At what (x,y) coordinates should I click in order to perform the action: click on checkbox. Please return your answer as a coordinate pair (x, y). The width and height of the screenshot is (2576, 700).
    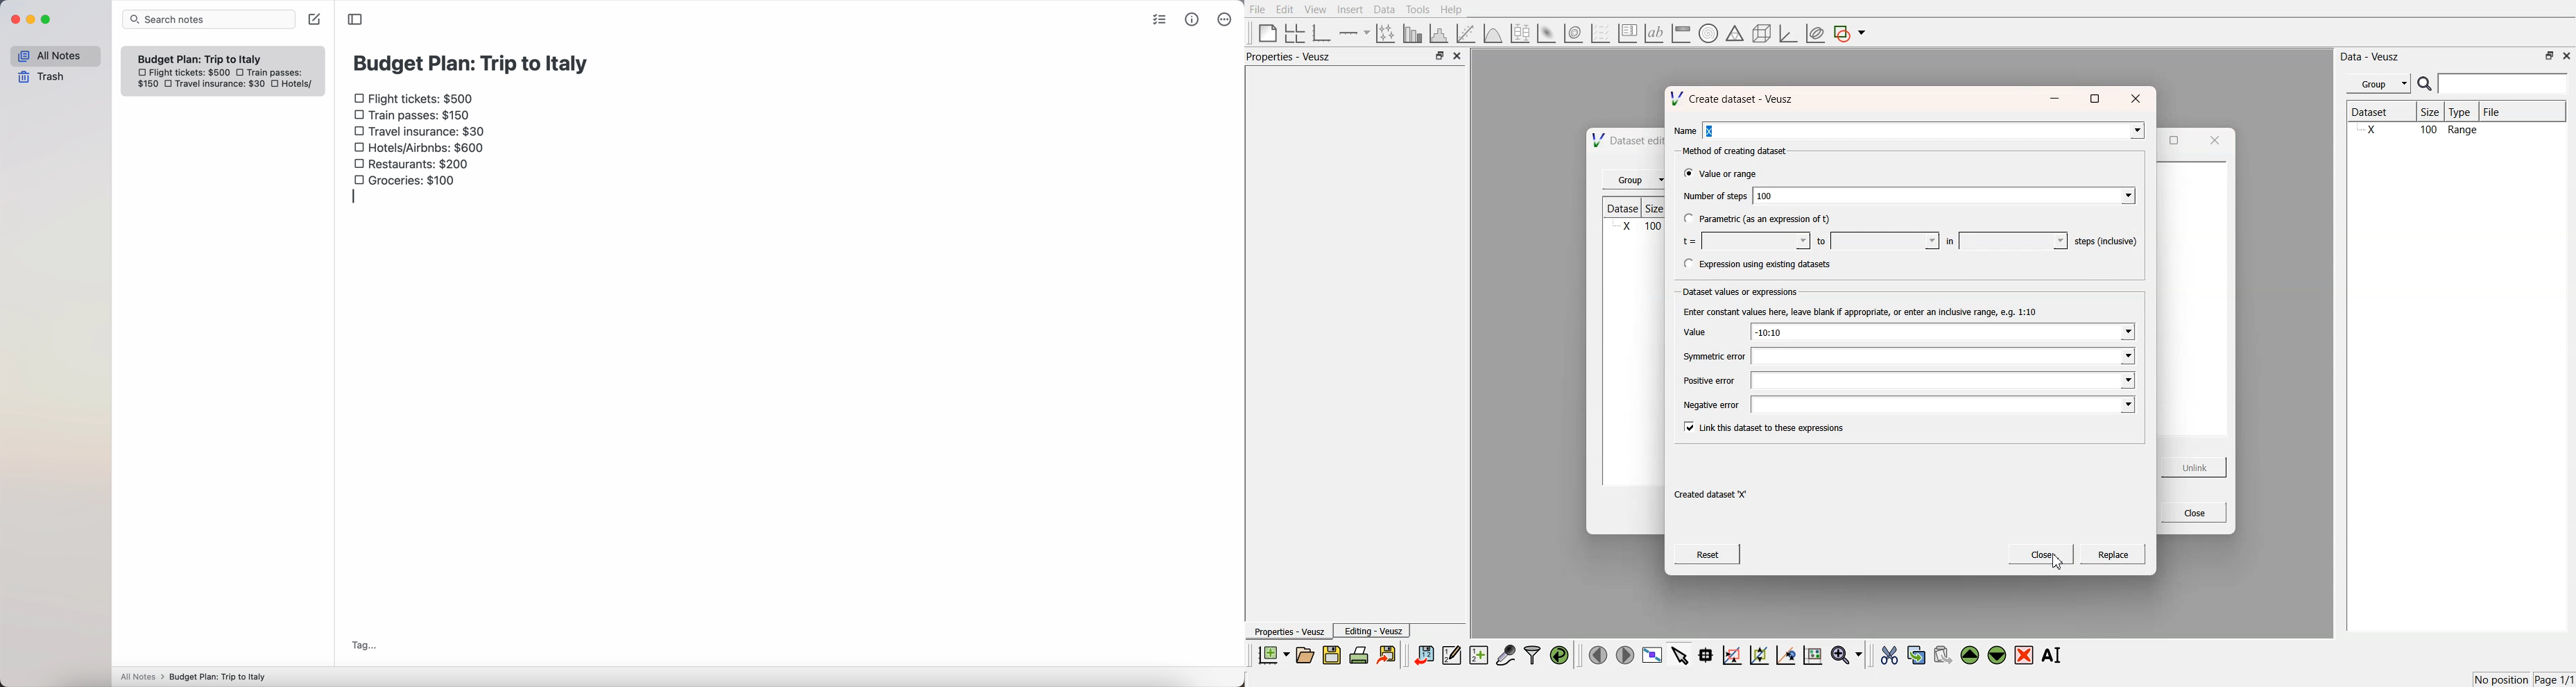
    Looking at the image, I should click on (1687, 263).